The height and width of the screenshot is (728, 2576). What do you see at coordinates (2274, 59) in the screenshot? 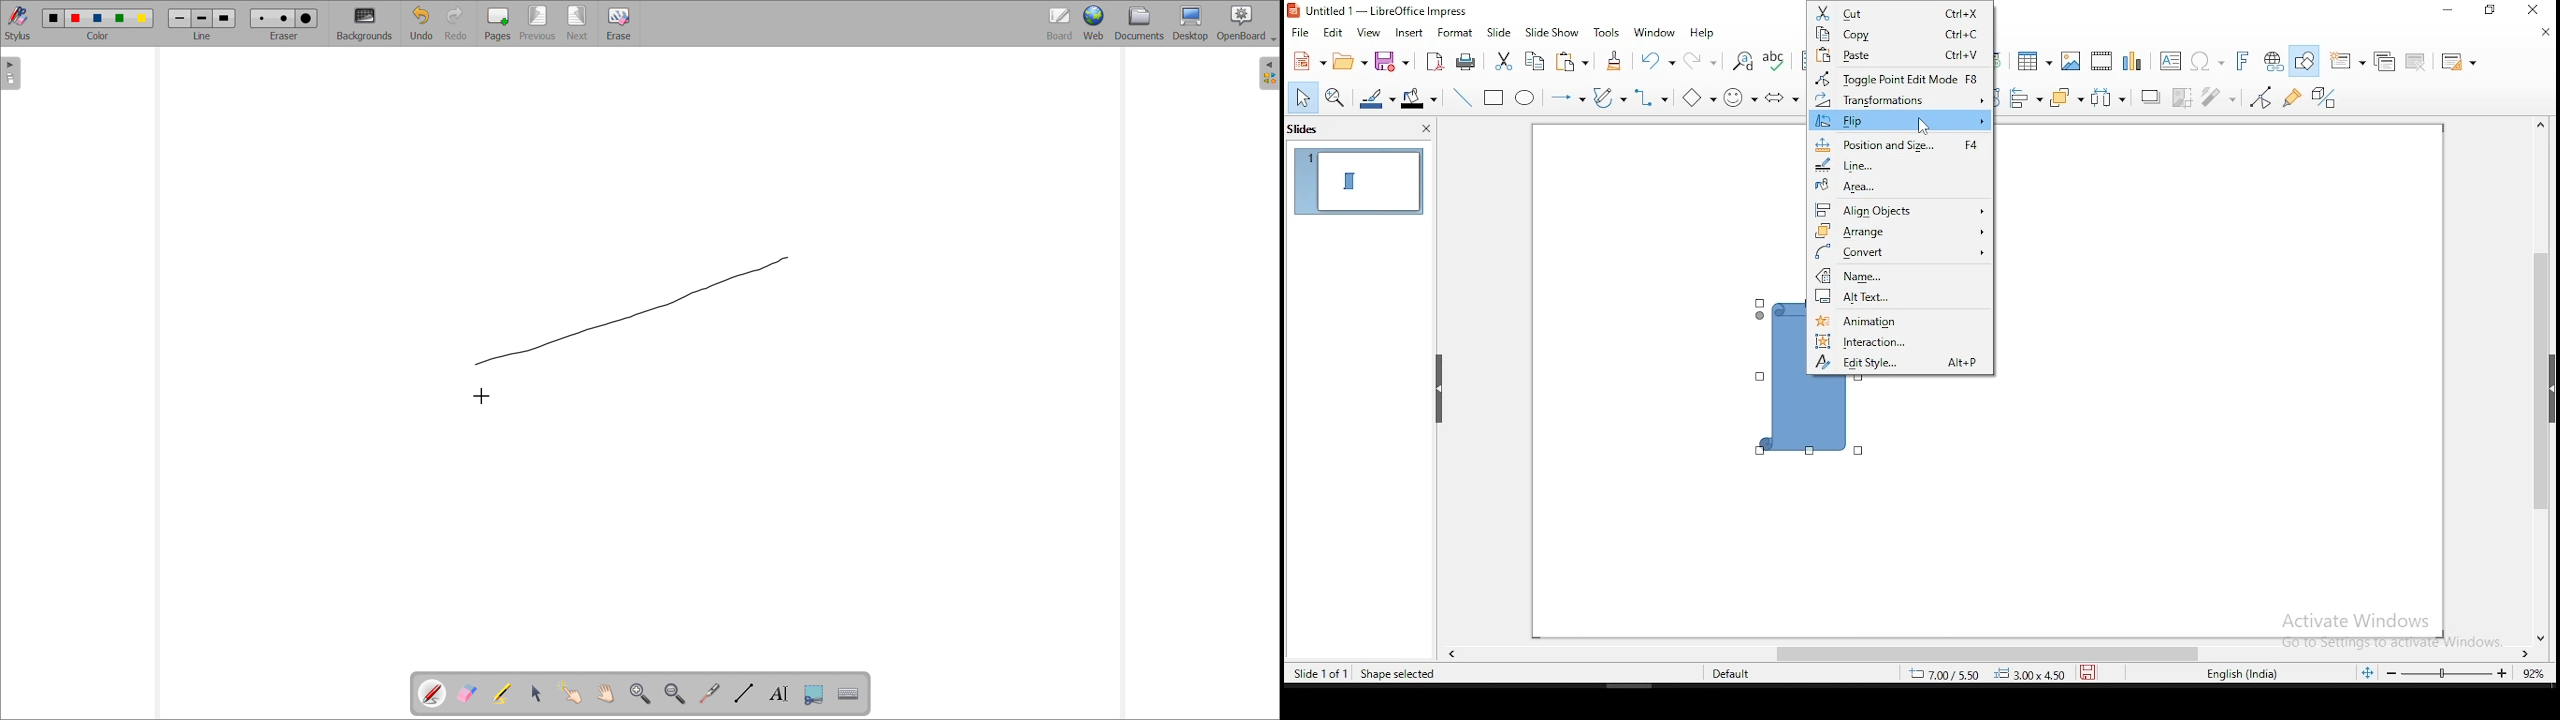
I see `insert hyperlink` at bounding box center [2274, 59].